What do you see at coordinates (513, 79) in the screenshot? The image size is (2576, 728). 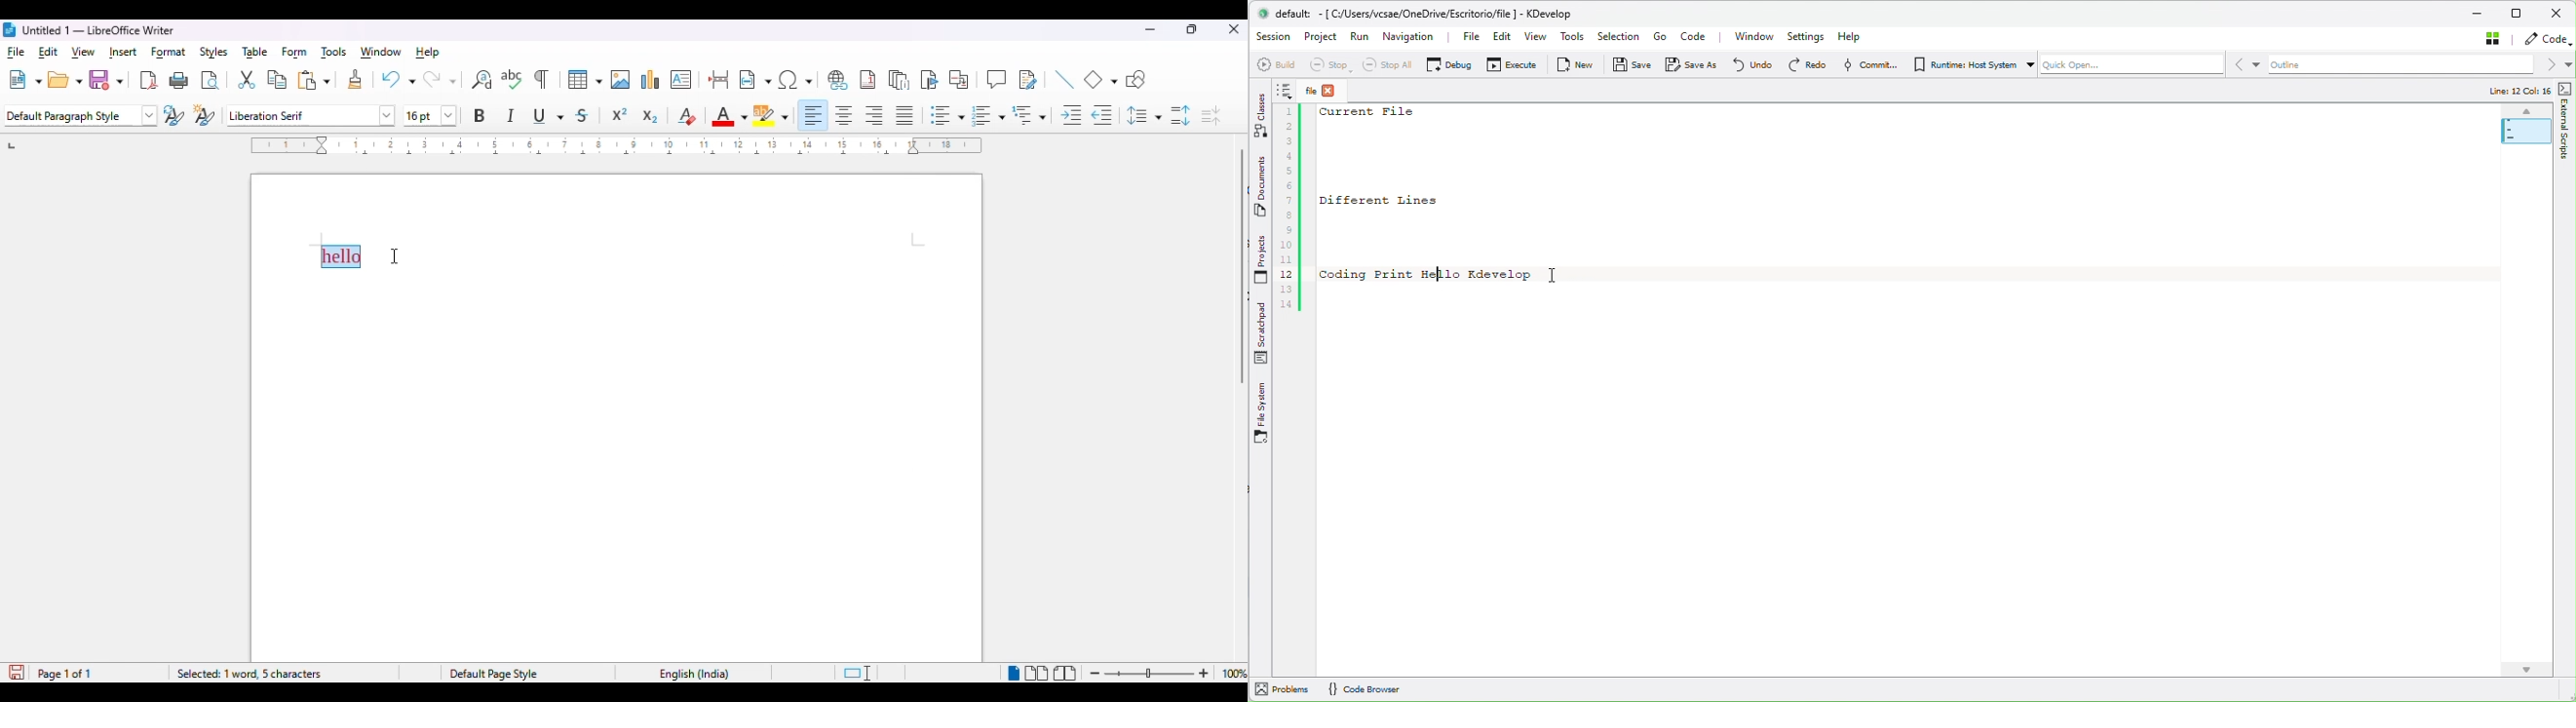 I see `check spelling` at bounding box center [513, 79].